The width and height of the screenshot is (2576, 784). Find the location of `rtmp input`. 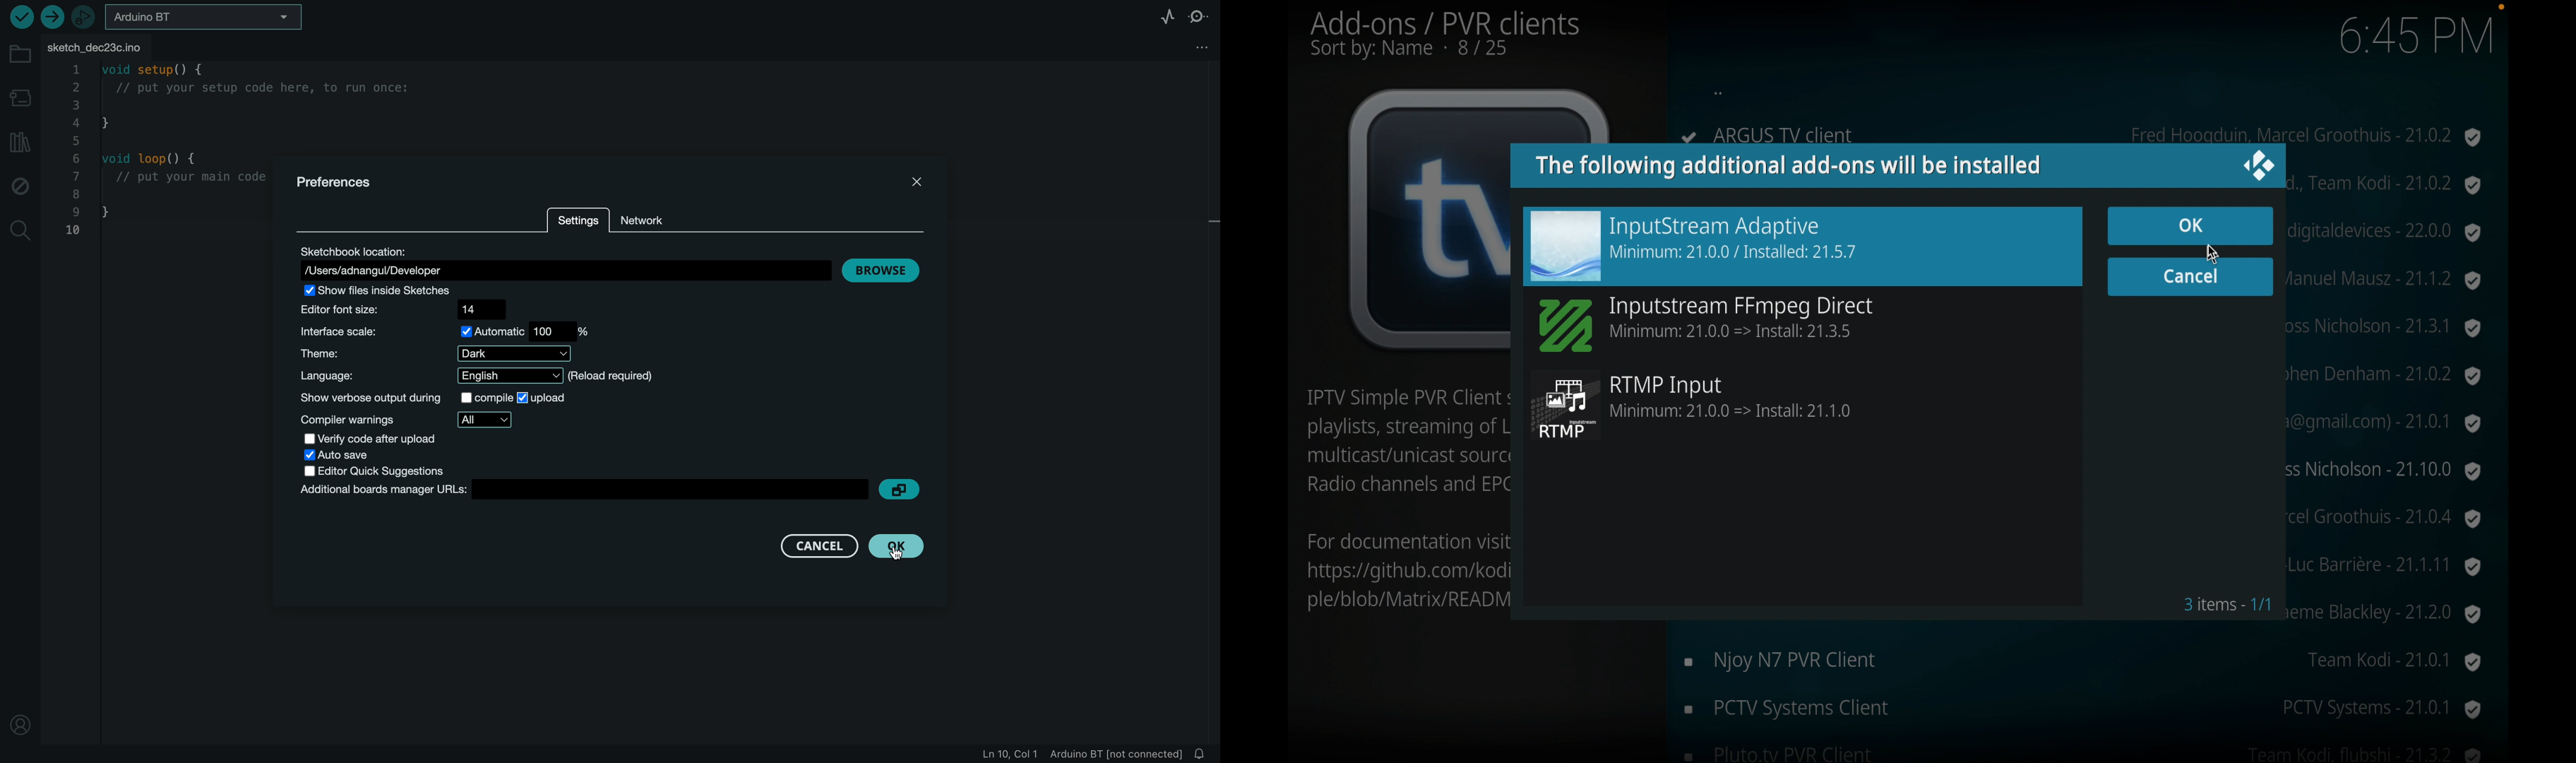

rtmp input is located at coordinates (1694, 405).